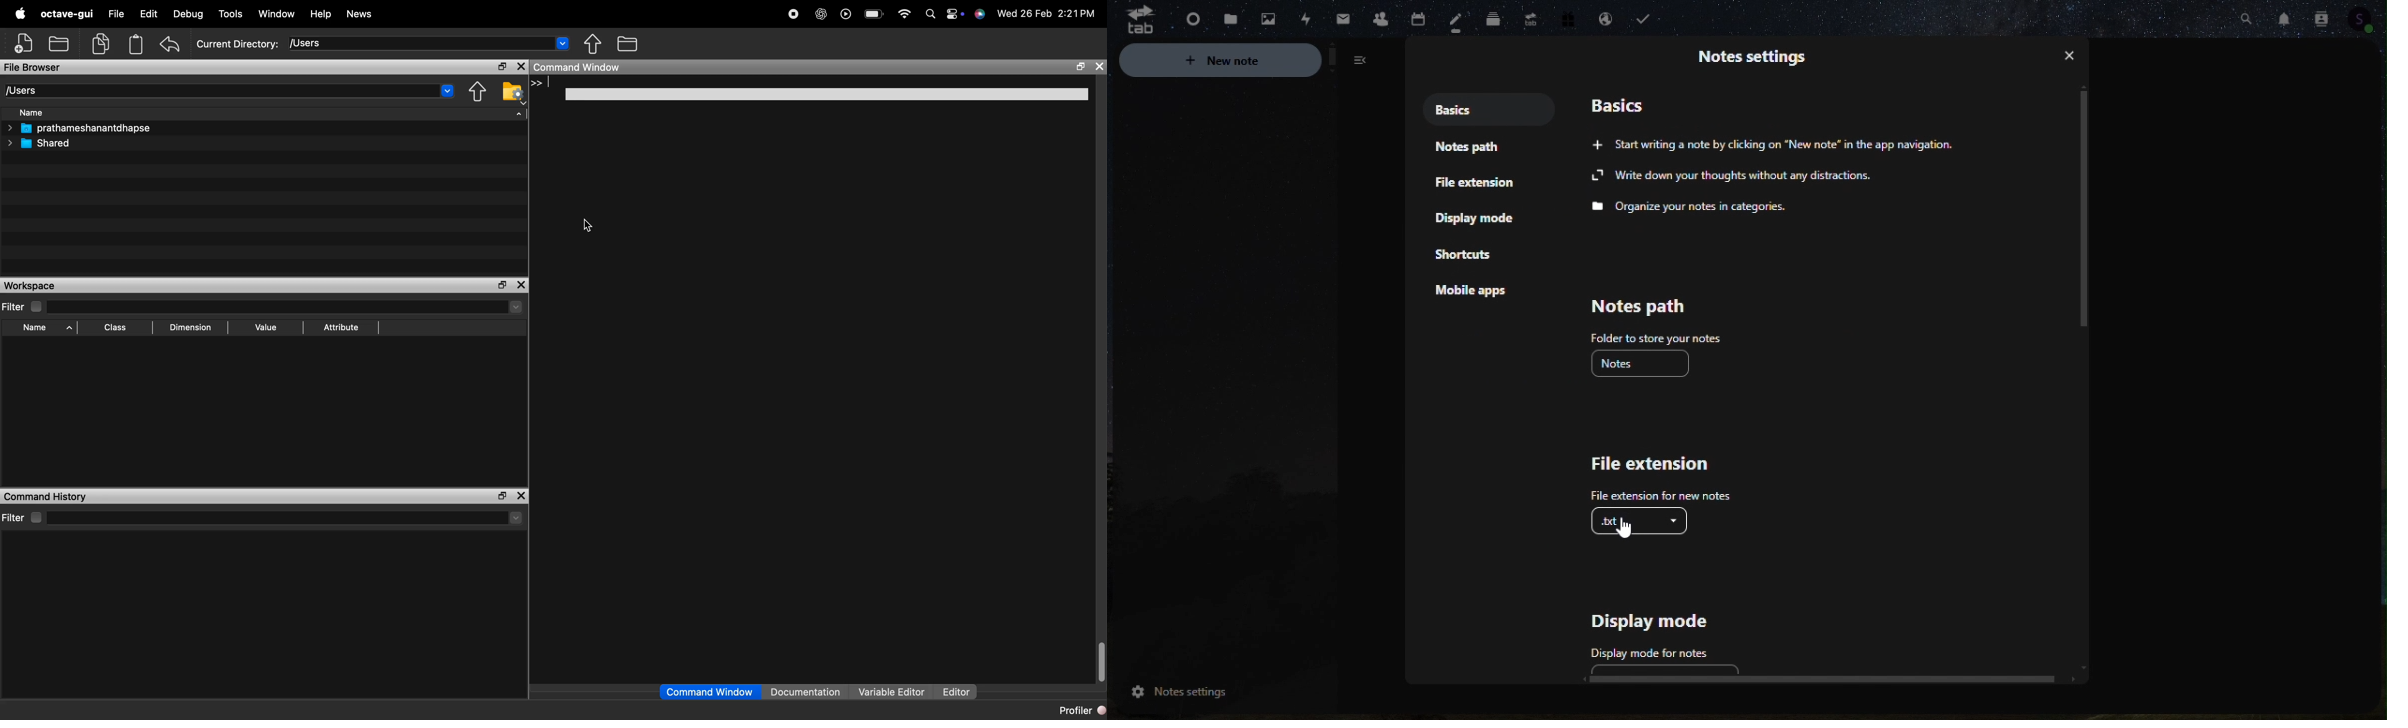 This screenshot has width=2408, height=728. I want to click on file extension for new notes, so click(1658, 494).